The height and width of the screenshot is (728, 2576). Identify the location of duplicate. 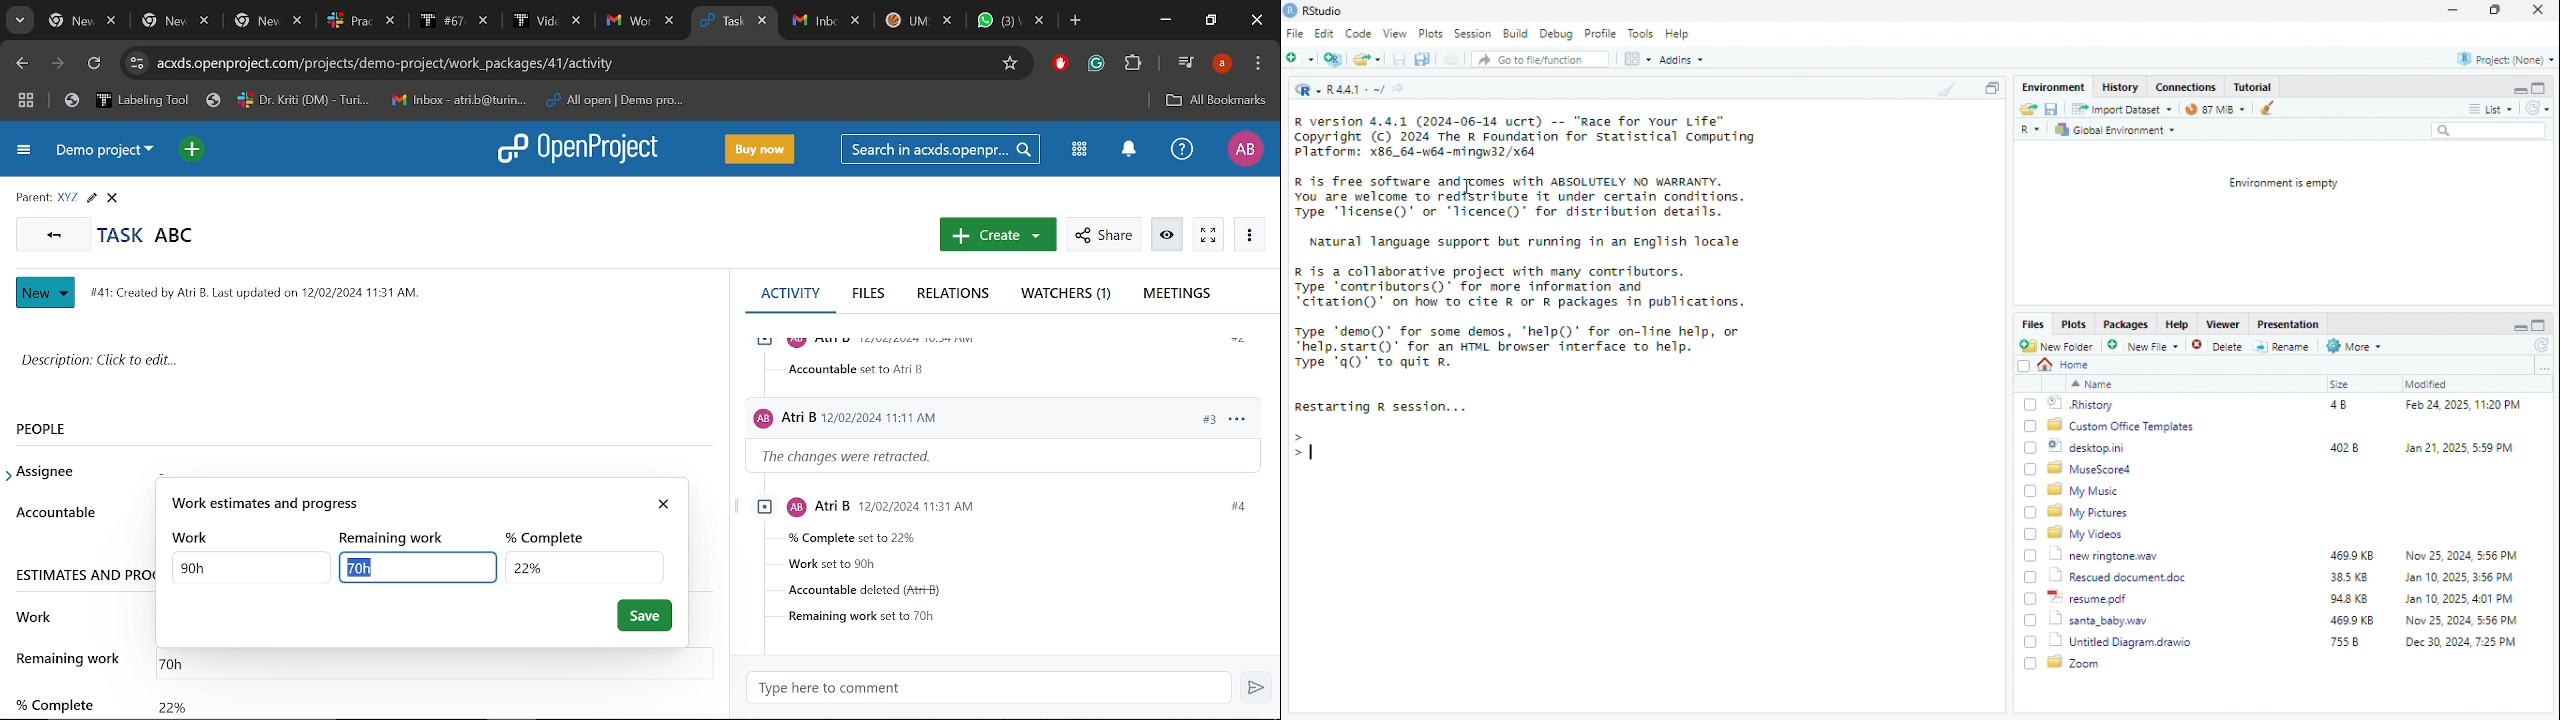
(1423, 59).